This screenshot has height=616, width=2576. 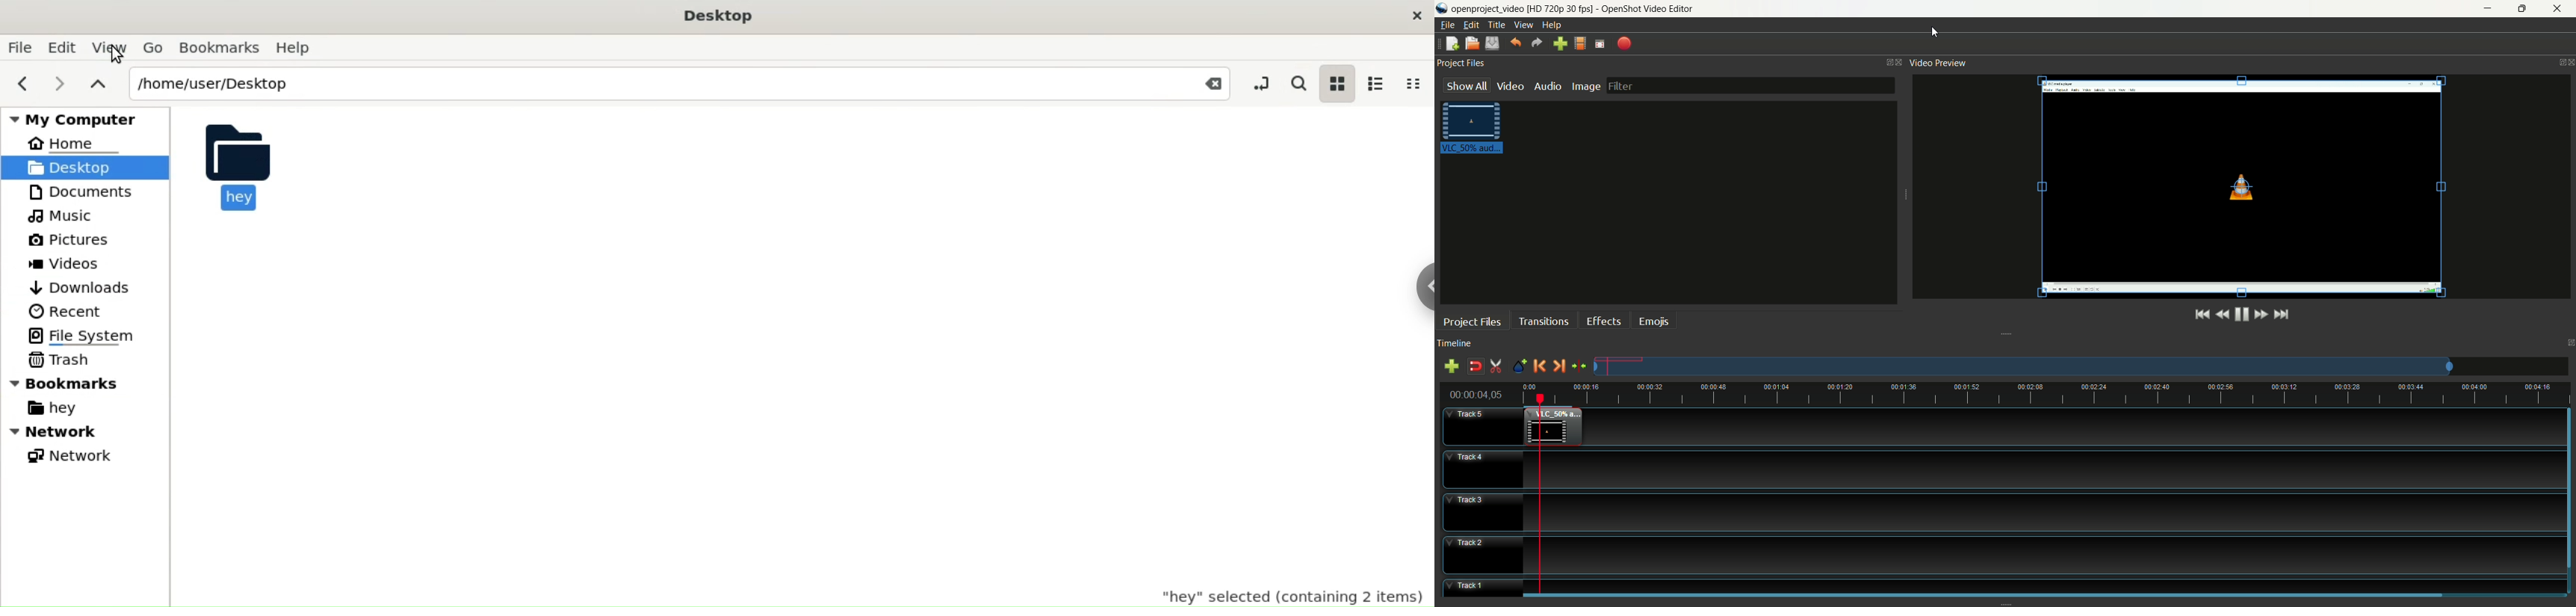 What do you see at coordinates (118, 60) in the screenshot?
I see `Cursor` at bounding box center [118, 60].